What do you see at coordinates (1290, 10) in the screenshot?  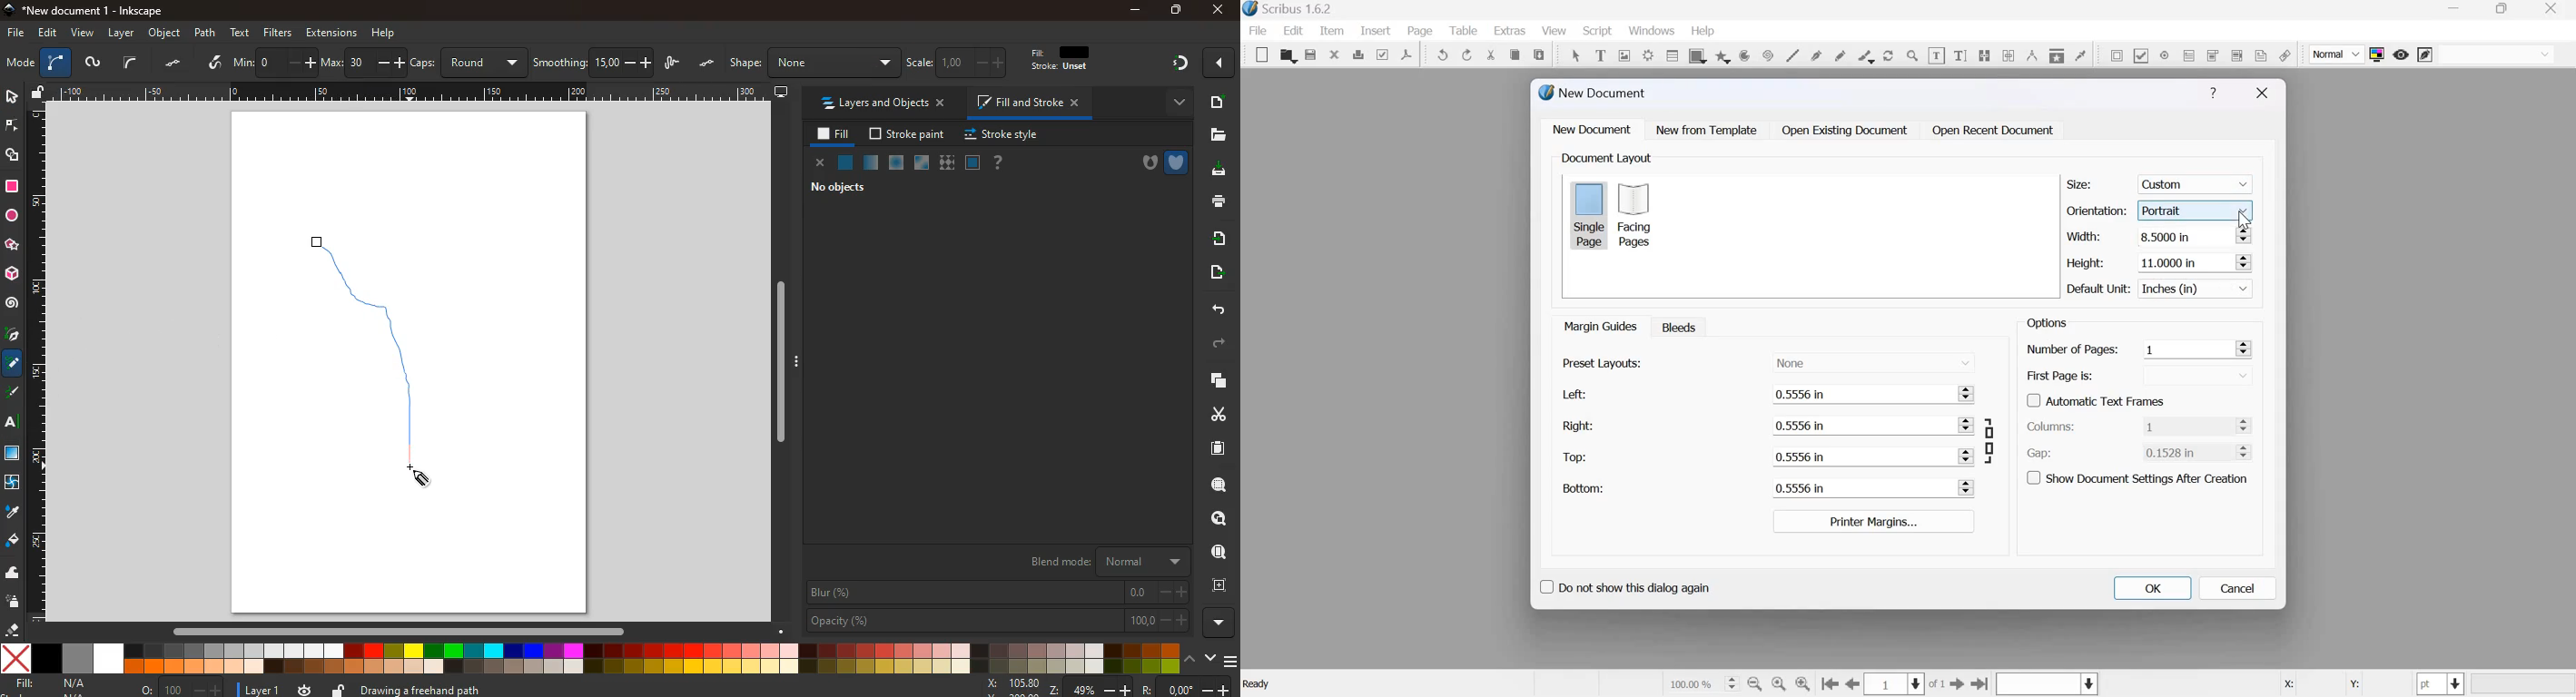 I see `Scribus 1.6.2 - [Document-1]` at bounding box center [1290, 10].